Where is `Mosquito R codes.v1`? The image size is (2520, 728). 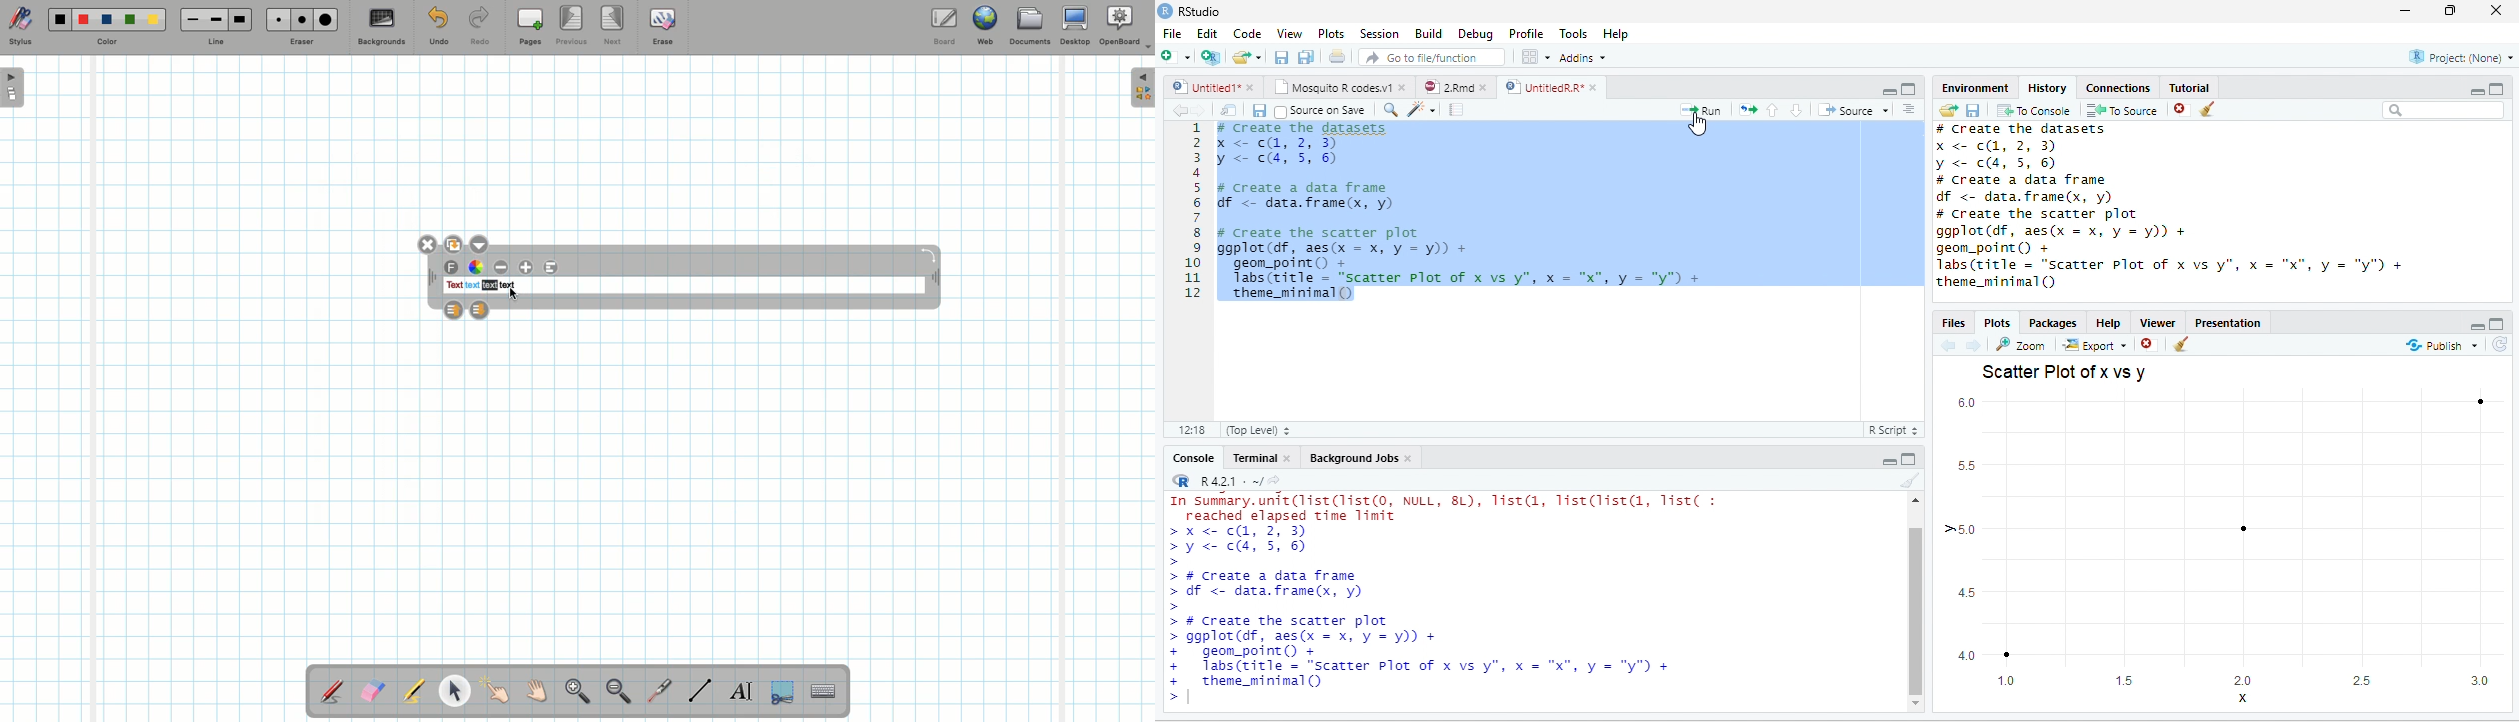 Mosquito R codes.v1 is located at coordinates (1331, 87).